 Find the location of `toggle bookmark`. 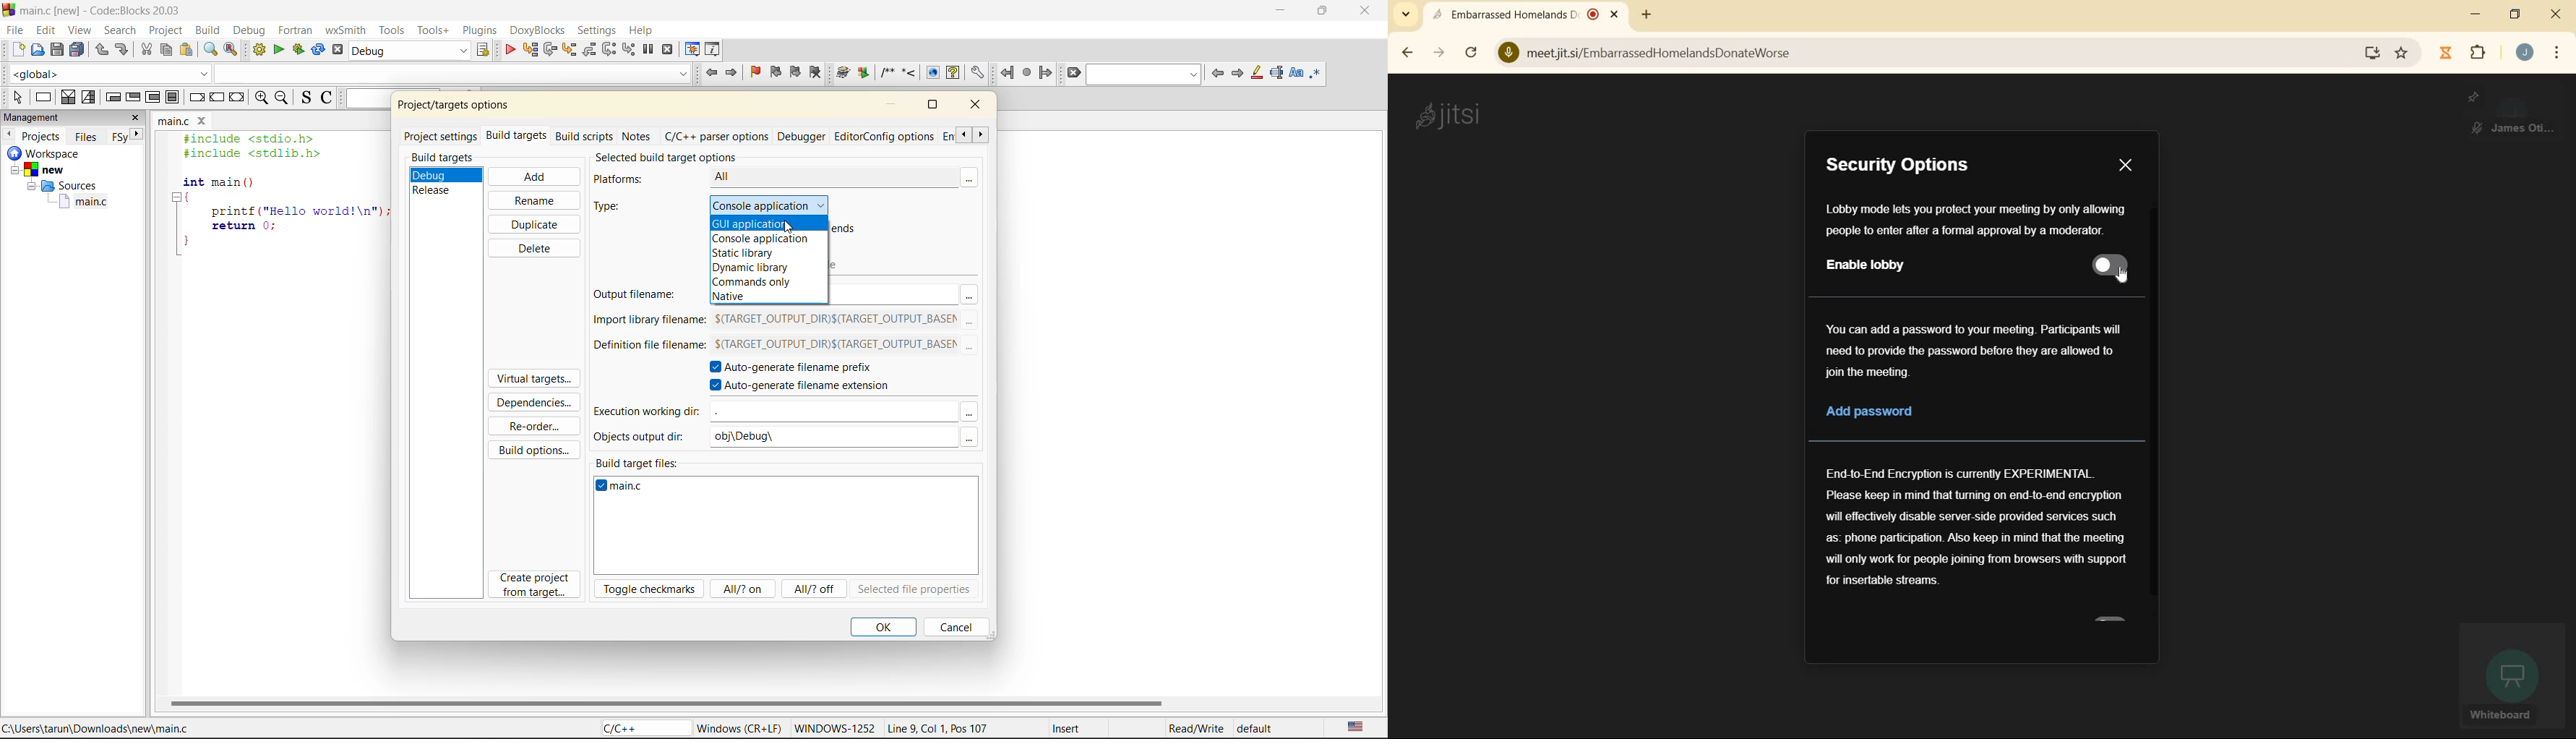

toggle bookmark is located at coordinates (757, 72).